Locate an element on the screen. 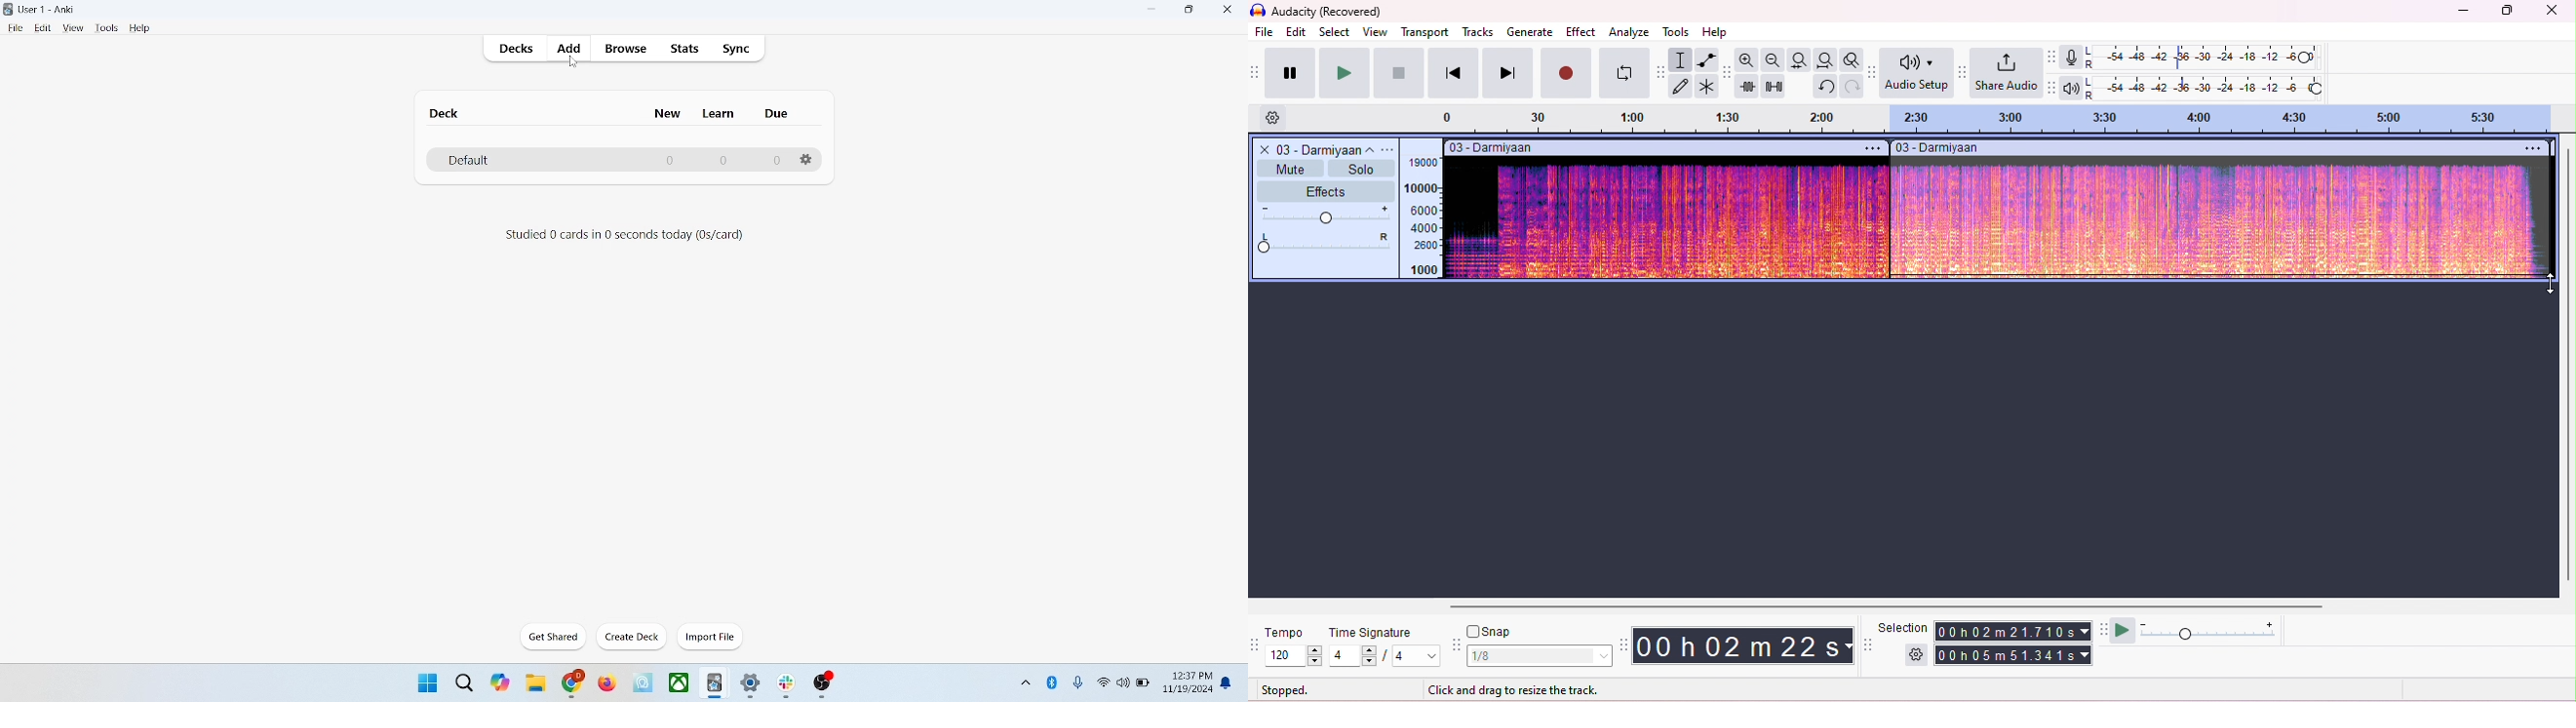 The height and width of the screenshot is (728, 2576). tools tool bar is located at coordinates (1661, 72).